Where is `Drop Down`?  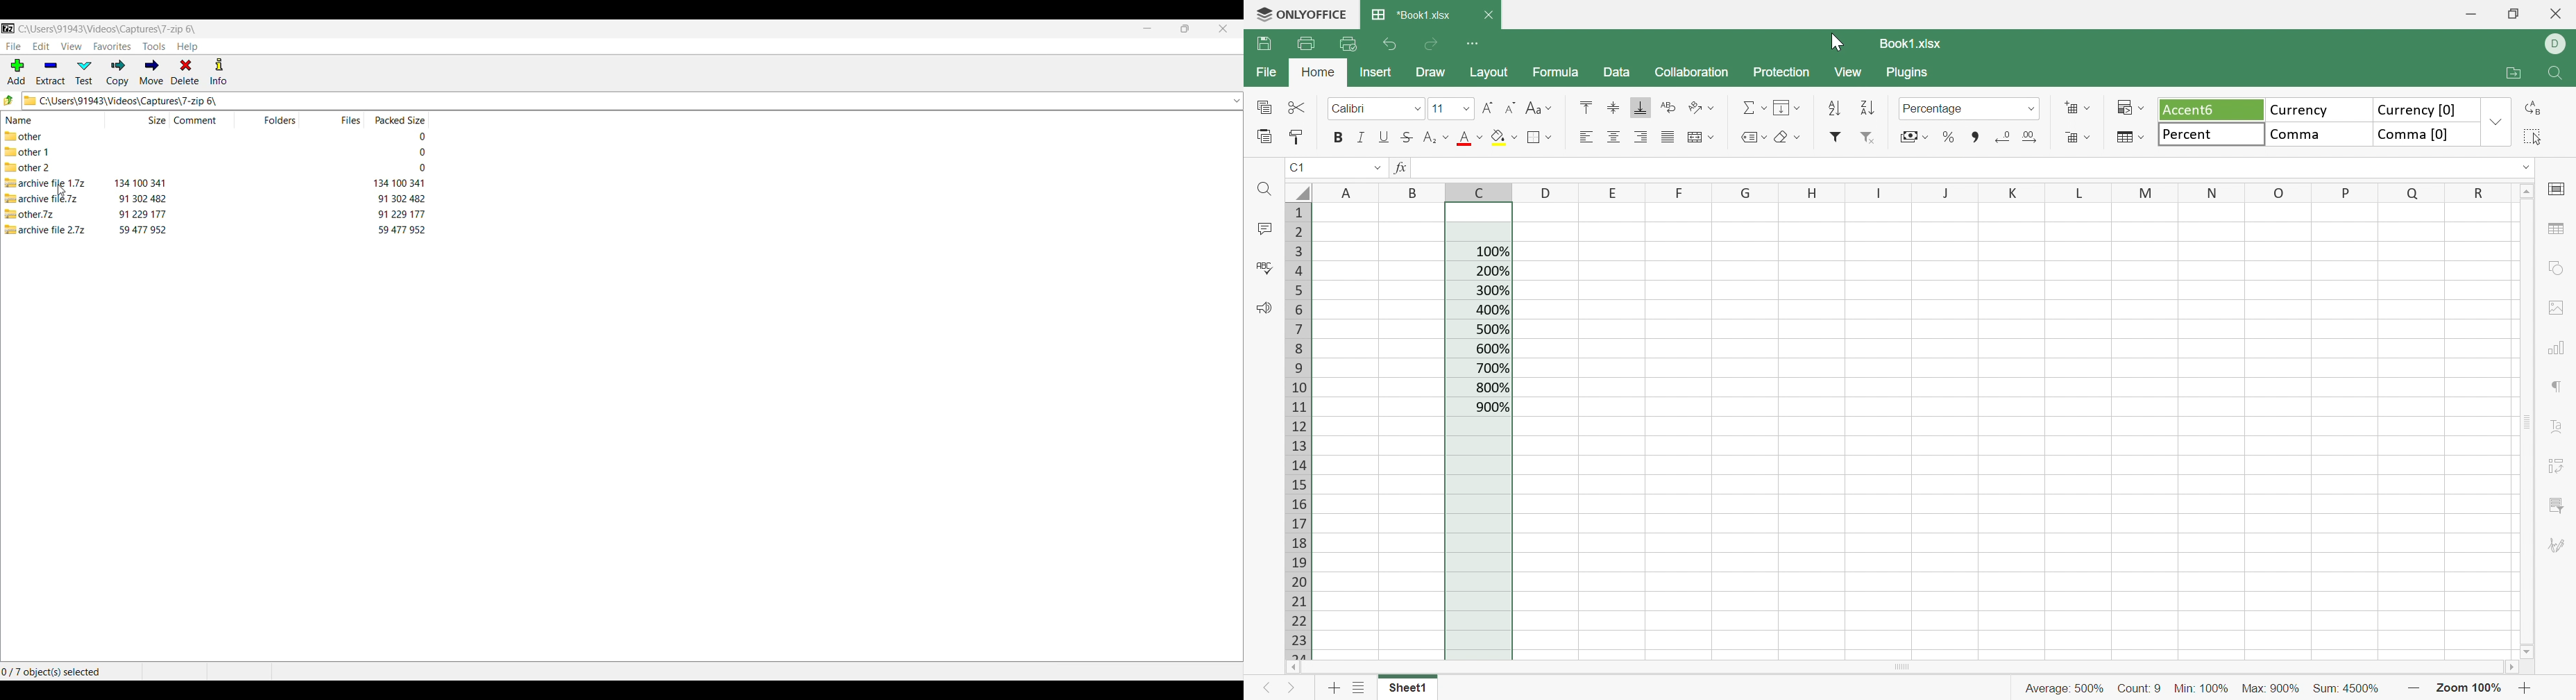
Drop Down is located at coordinates (2496, 124).